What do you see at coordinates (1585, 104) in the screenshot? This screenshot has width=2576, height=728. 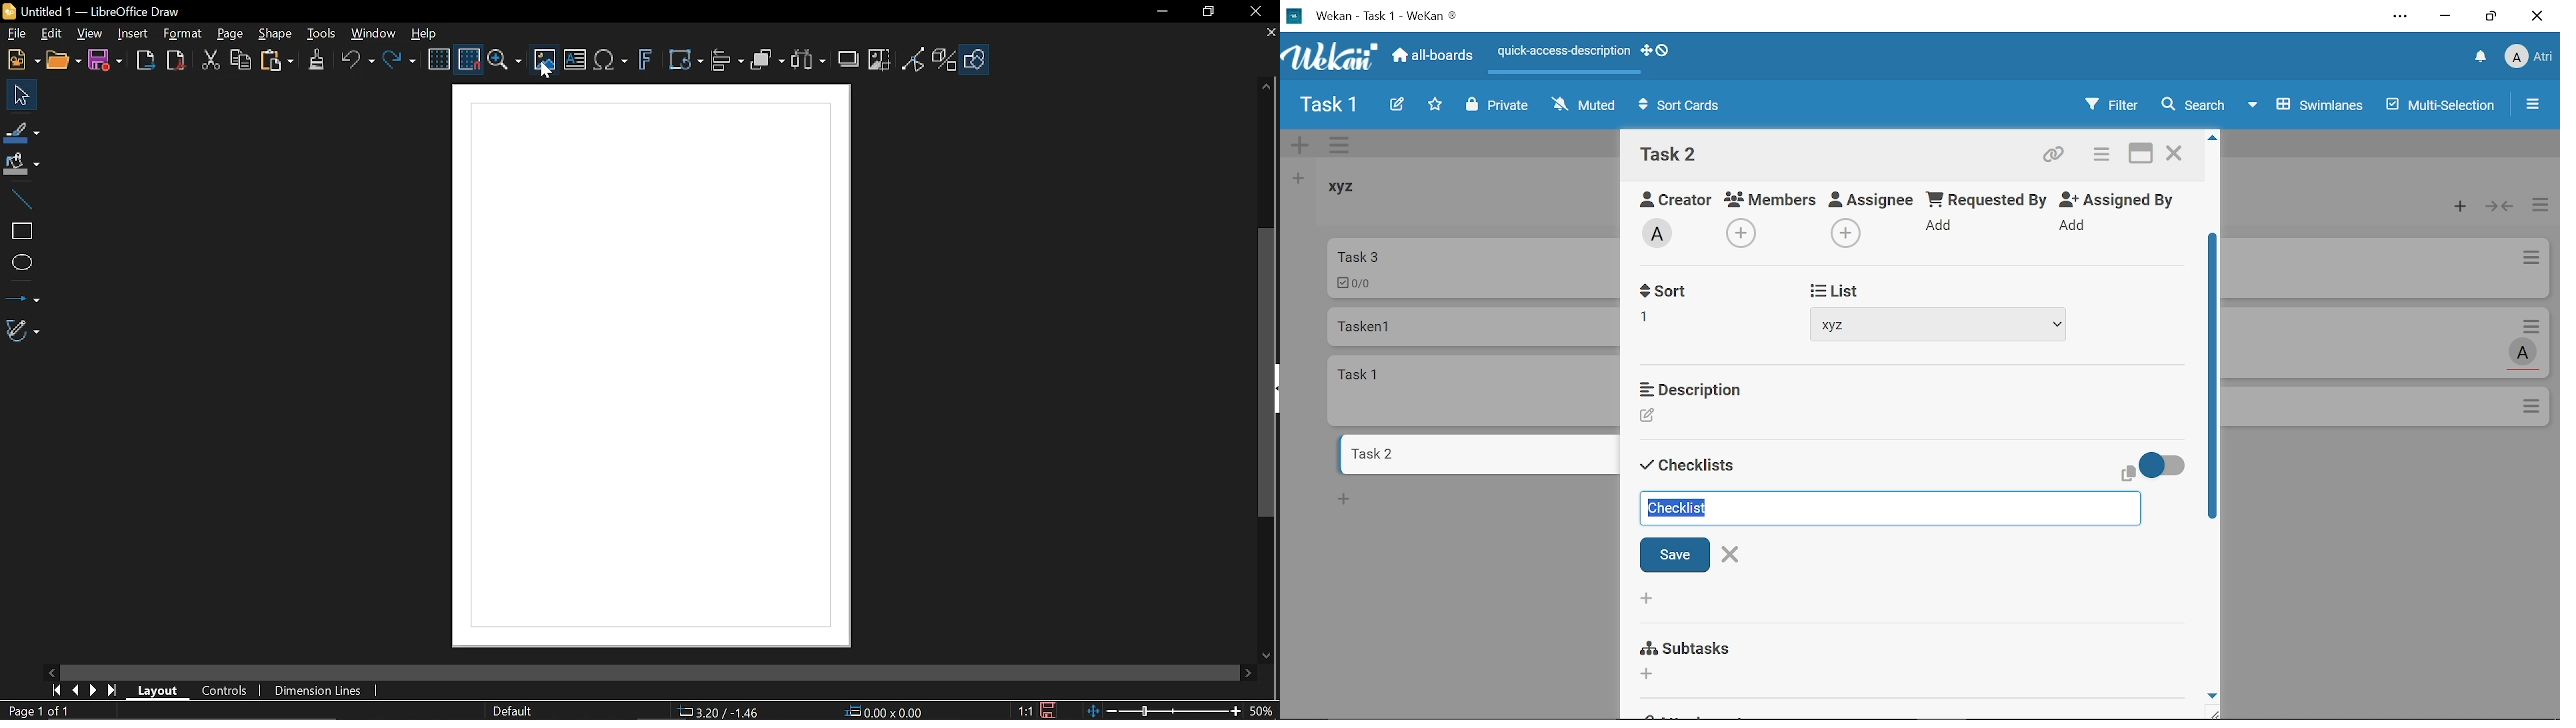 I see `Muted` at bounding box center [1585, 104].